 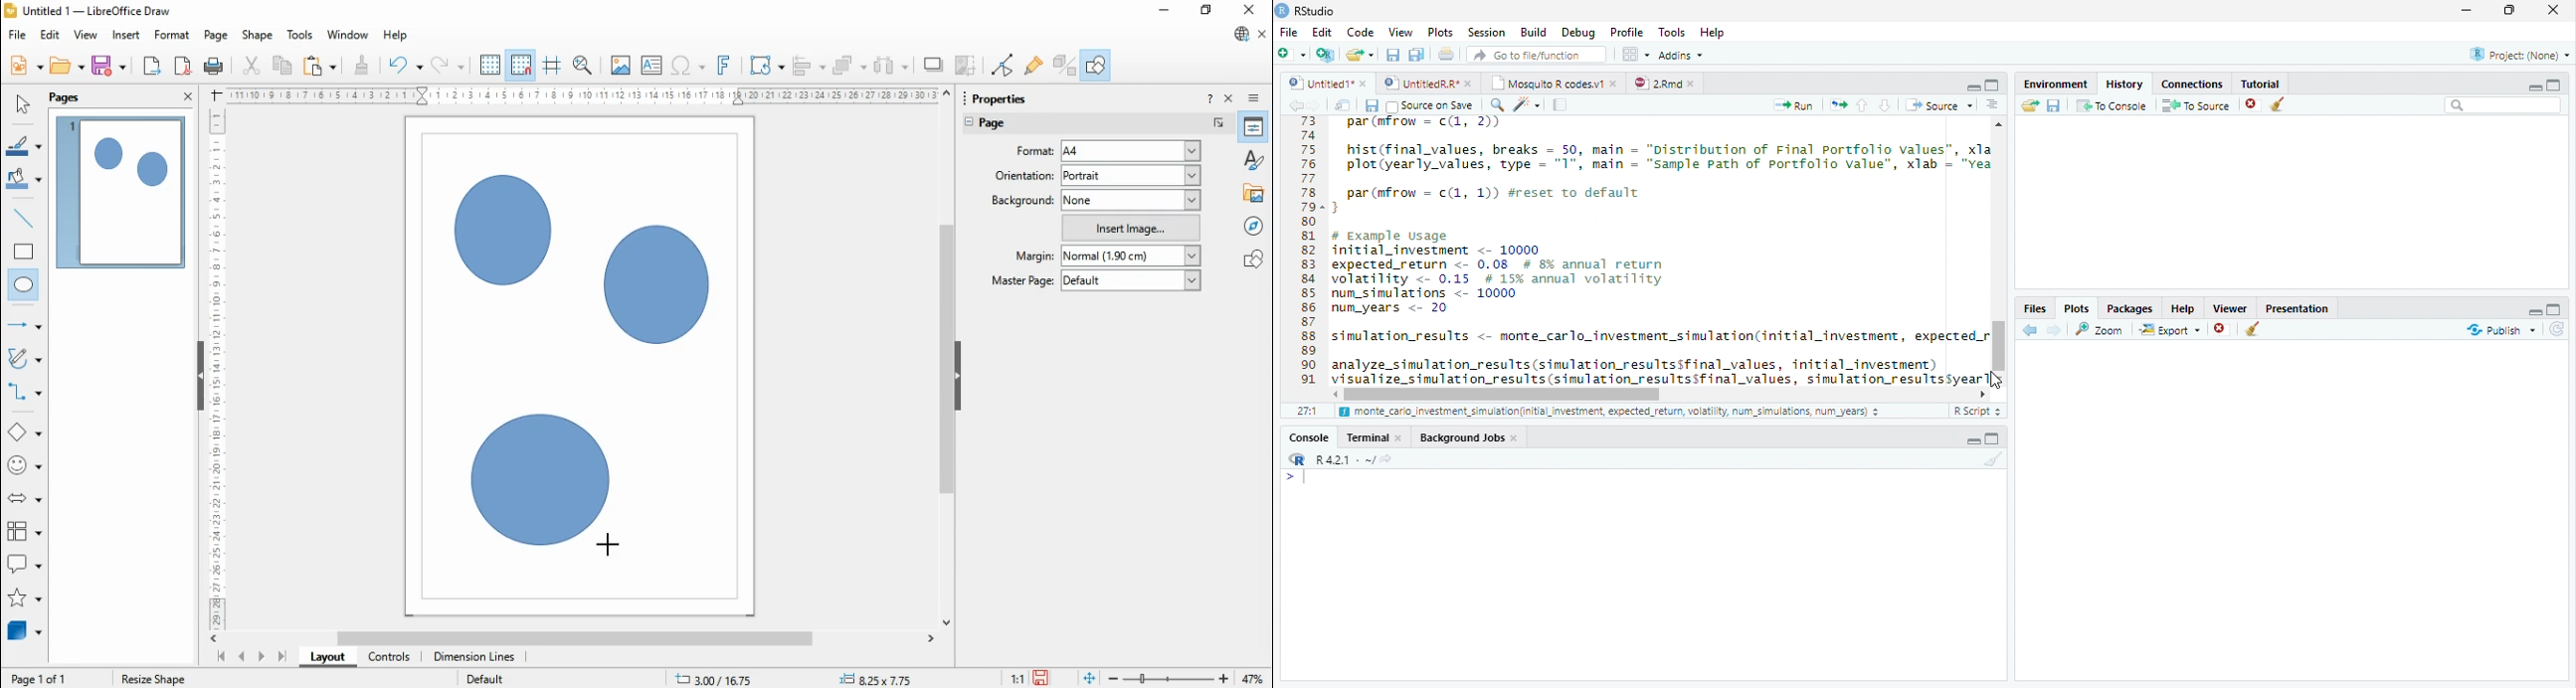 What do you see at coordinates (1392, 54) in the screenshot?
I see `Save current file` at bounding box center [1392, 54].